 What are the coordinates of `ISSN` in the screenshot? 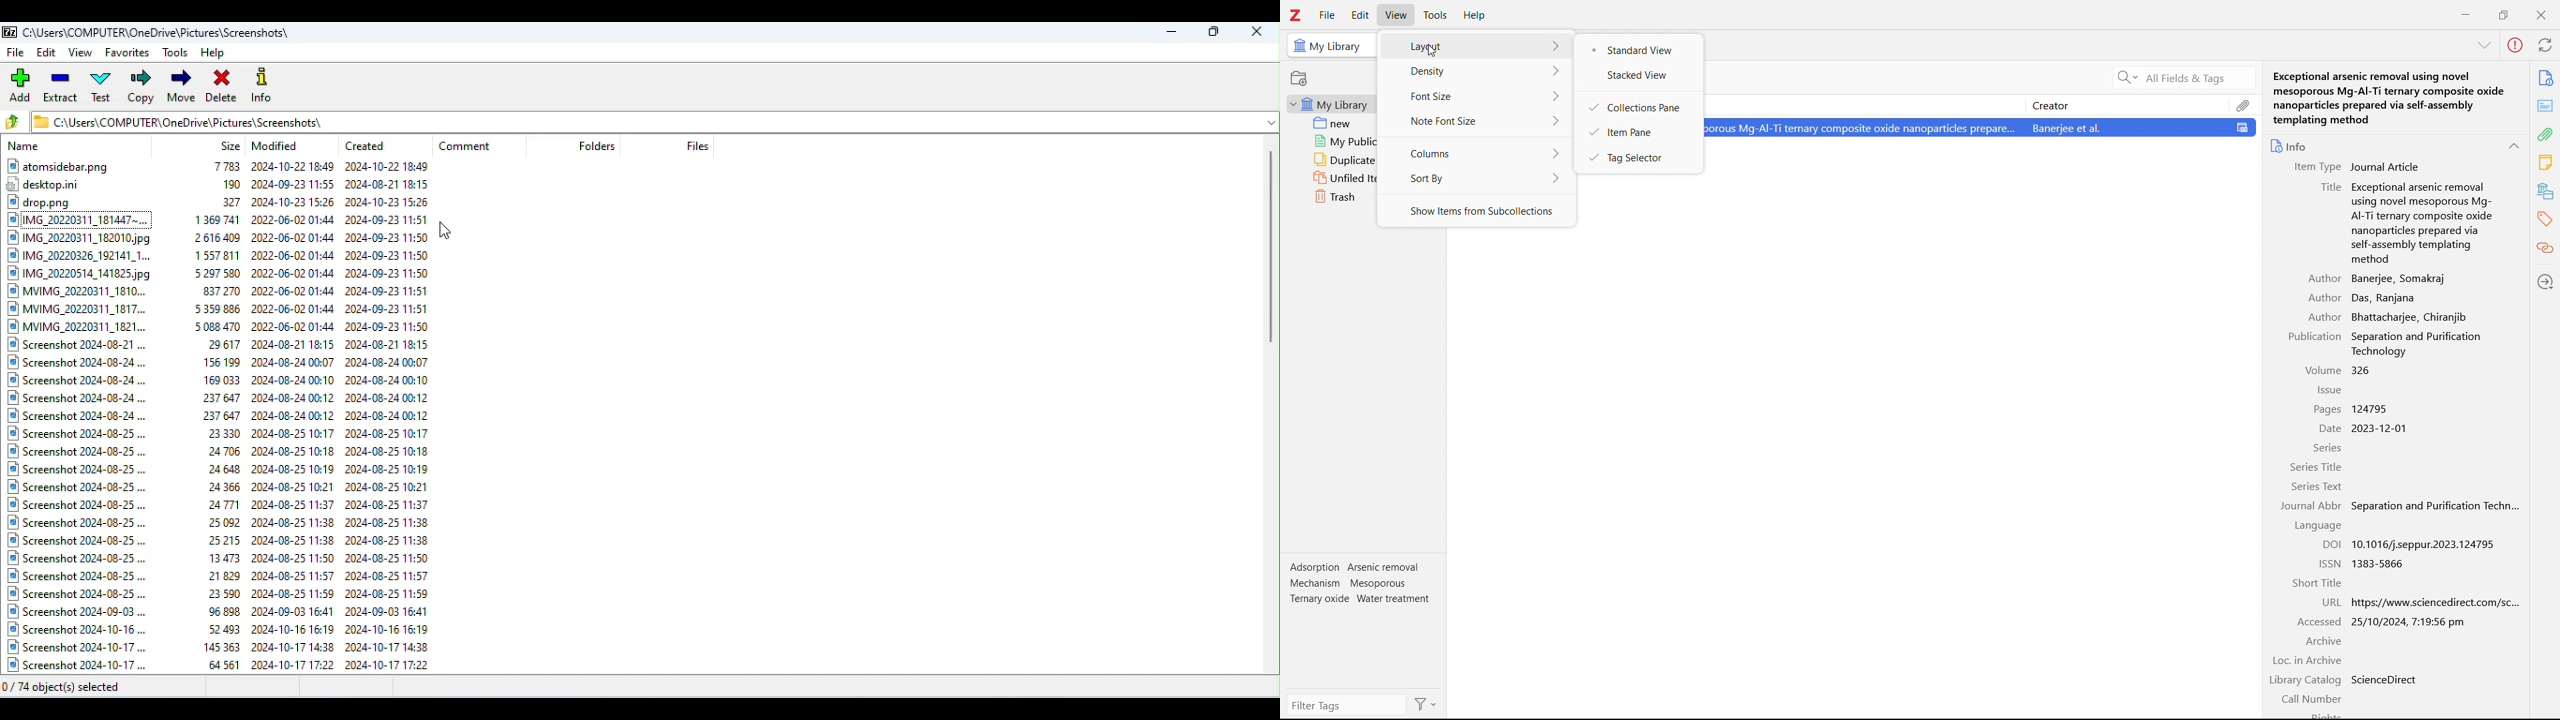 It's located at (2329, 563).